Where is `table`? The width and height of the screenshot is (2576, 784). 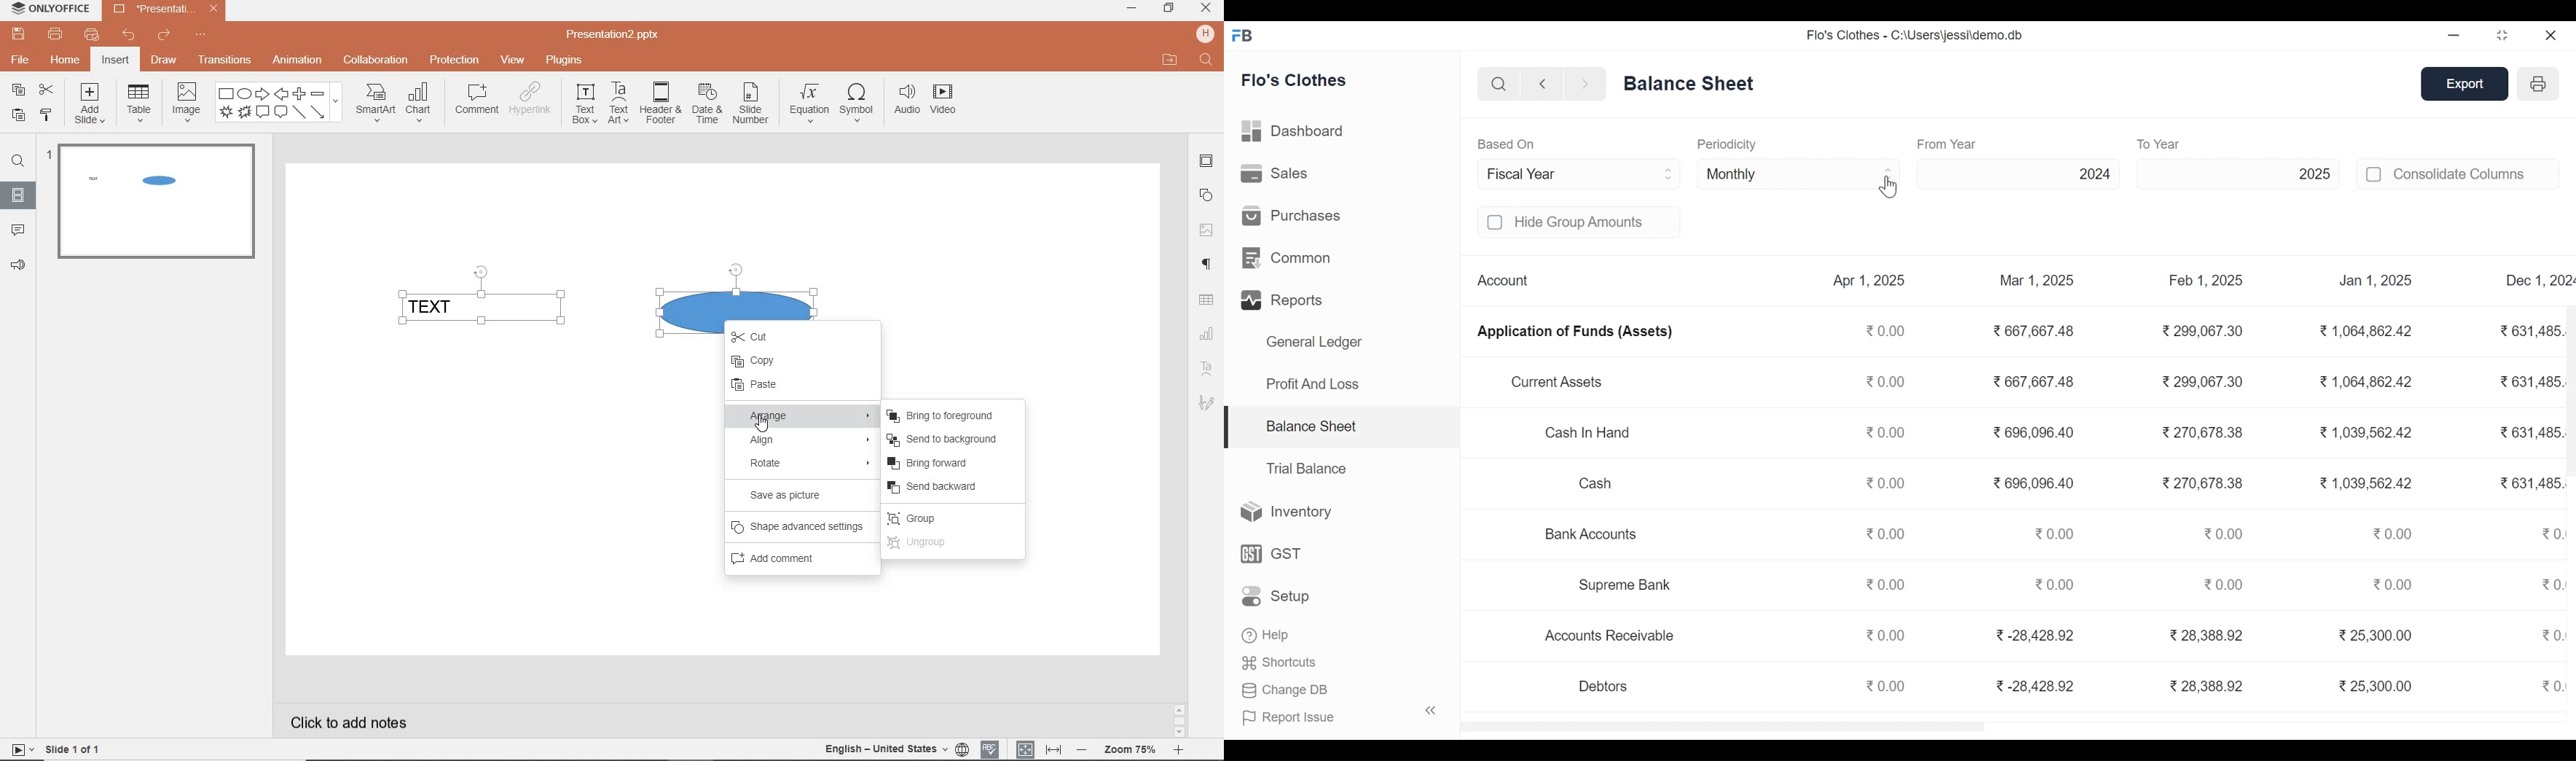
table is located at coordinates (137, 104).